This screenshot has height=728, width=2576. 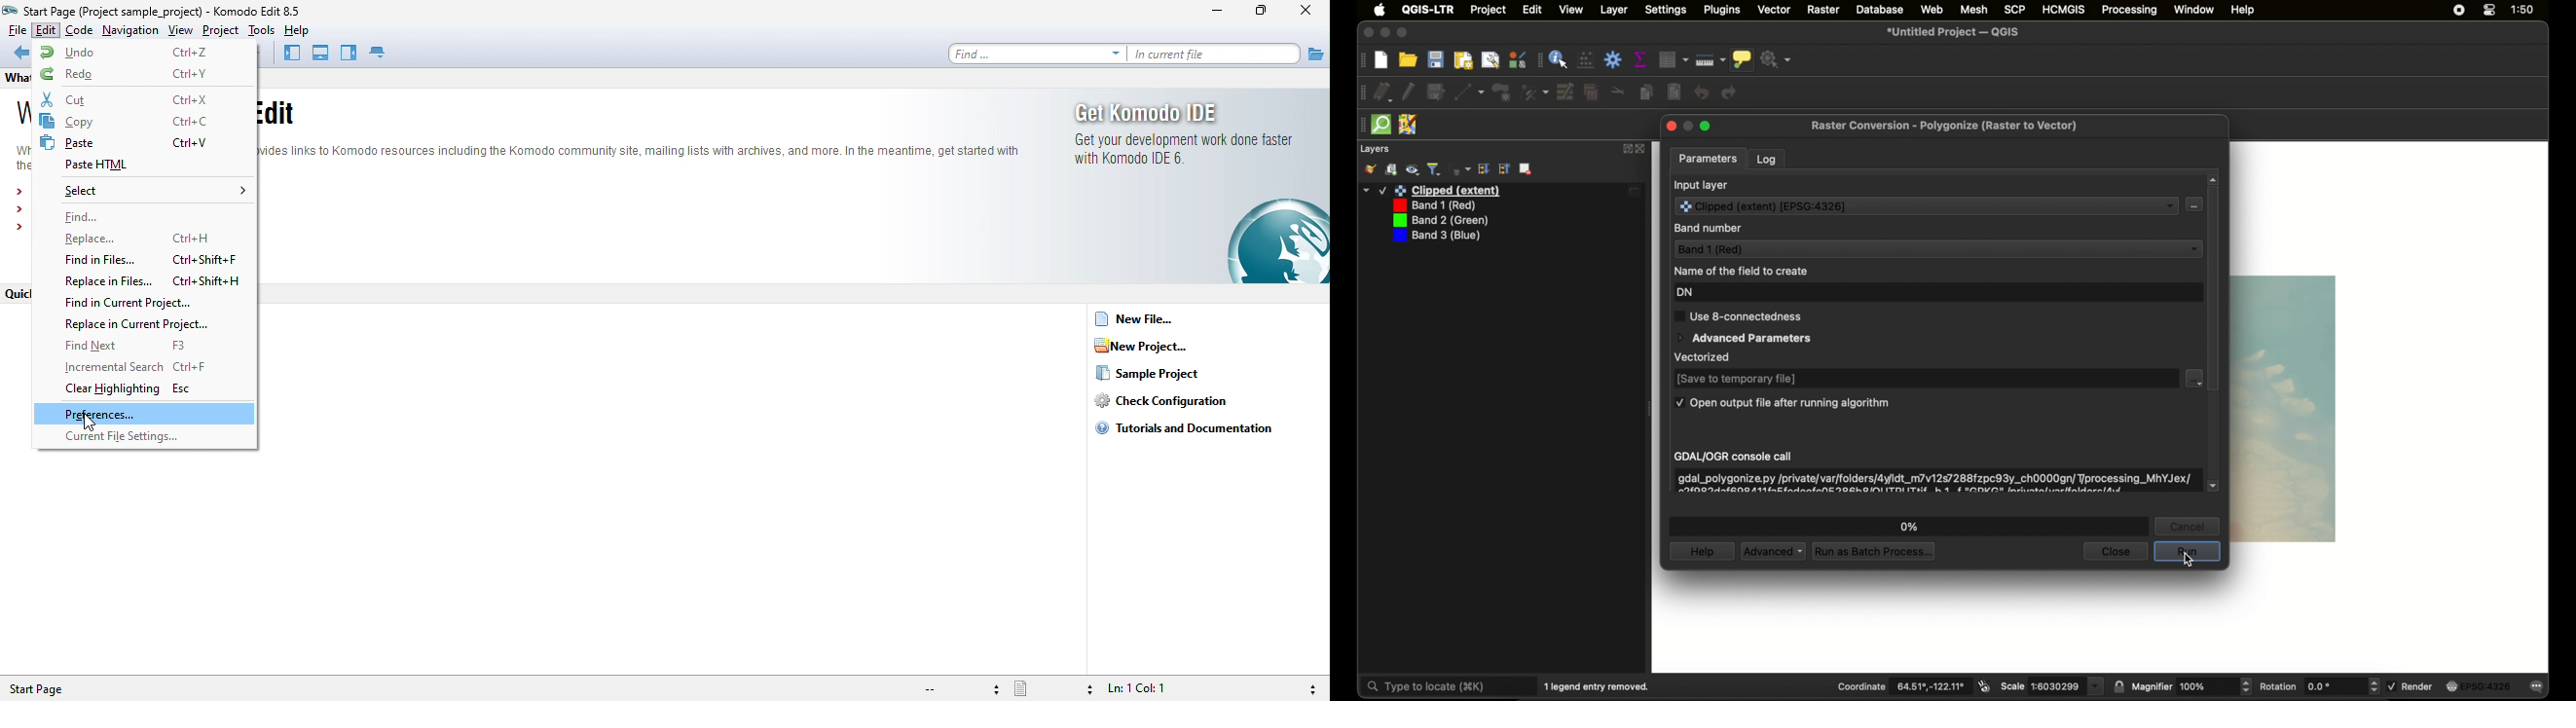 I want to click on parameters, so click(x=1708, y=160).